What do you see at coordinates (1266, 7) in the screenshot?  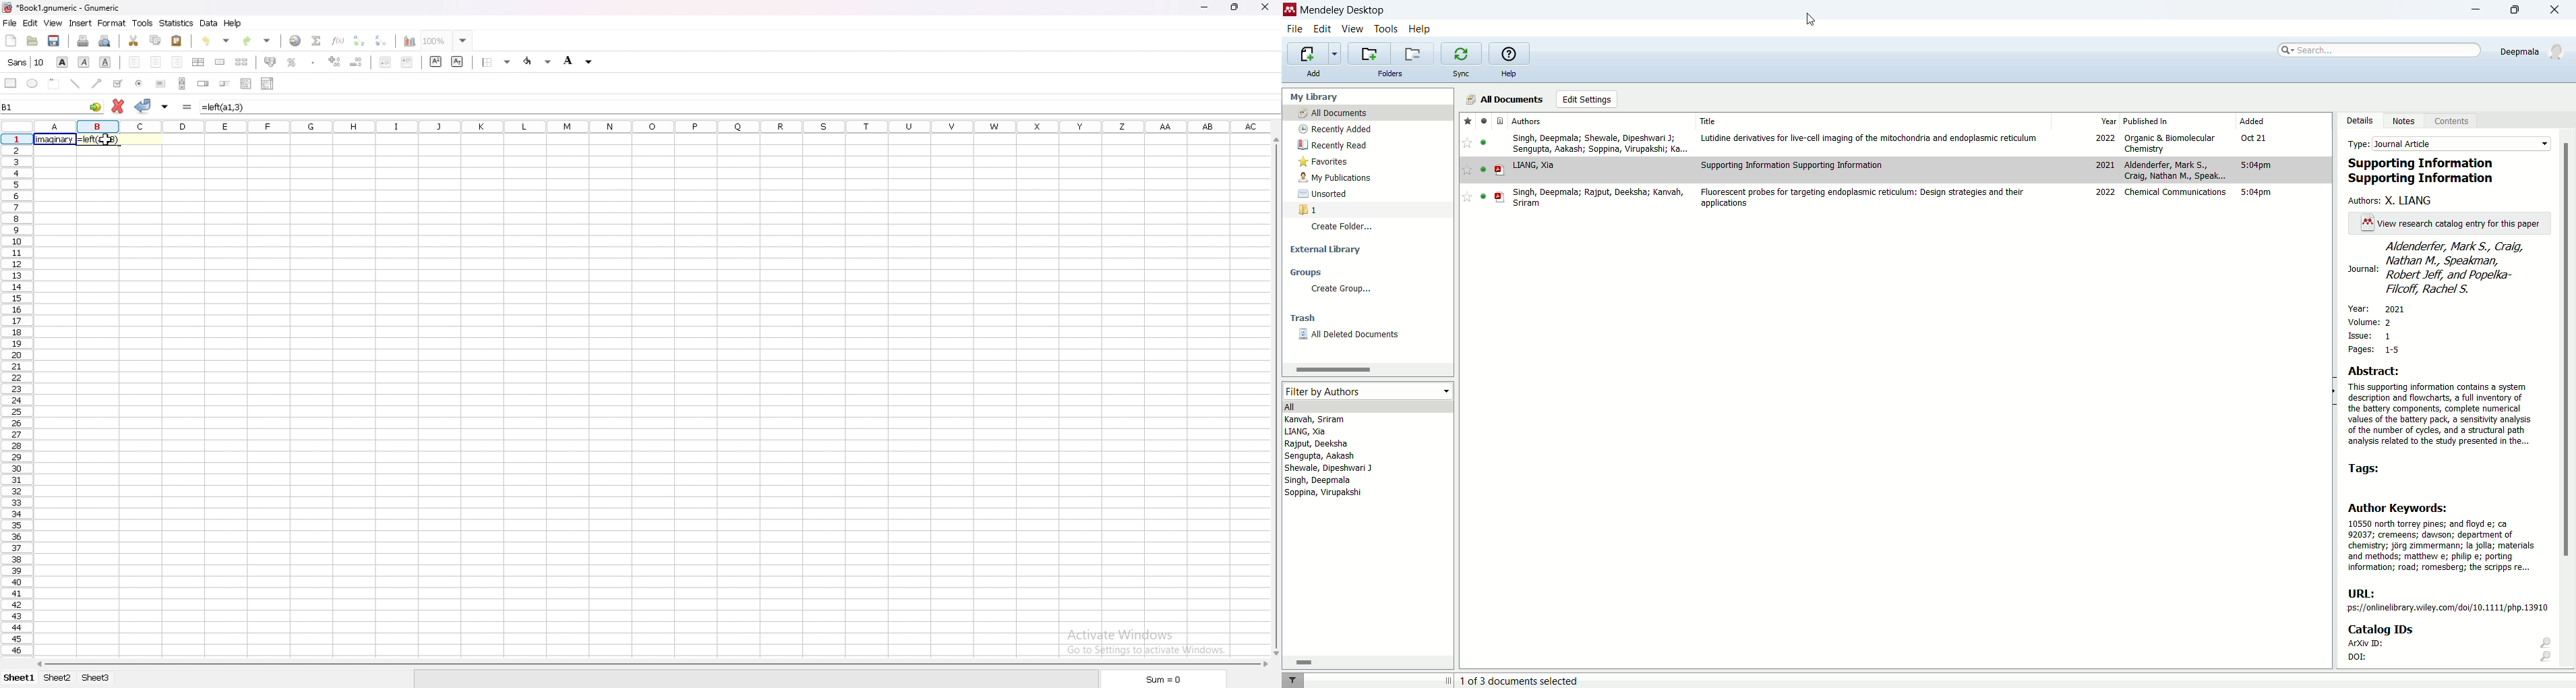 I see `close` at bounding box center [1266, 7].